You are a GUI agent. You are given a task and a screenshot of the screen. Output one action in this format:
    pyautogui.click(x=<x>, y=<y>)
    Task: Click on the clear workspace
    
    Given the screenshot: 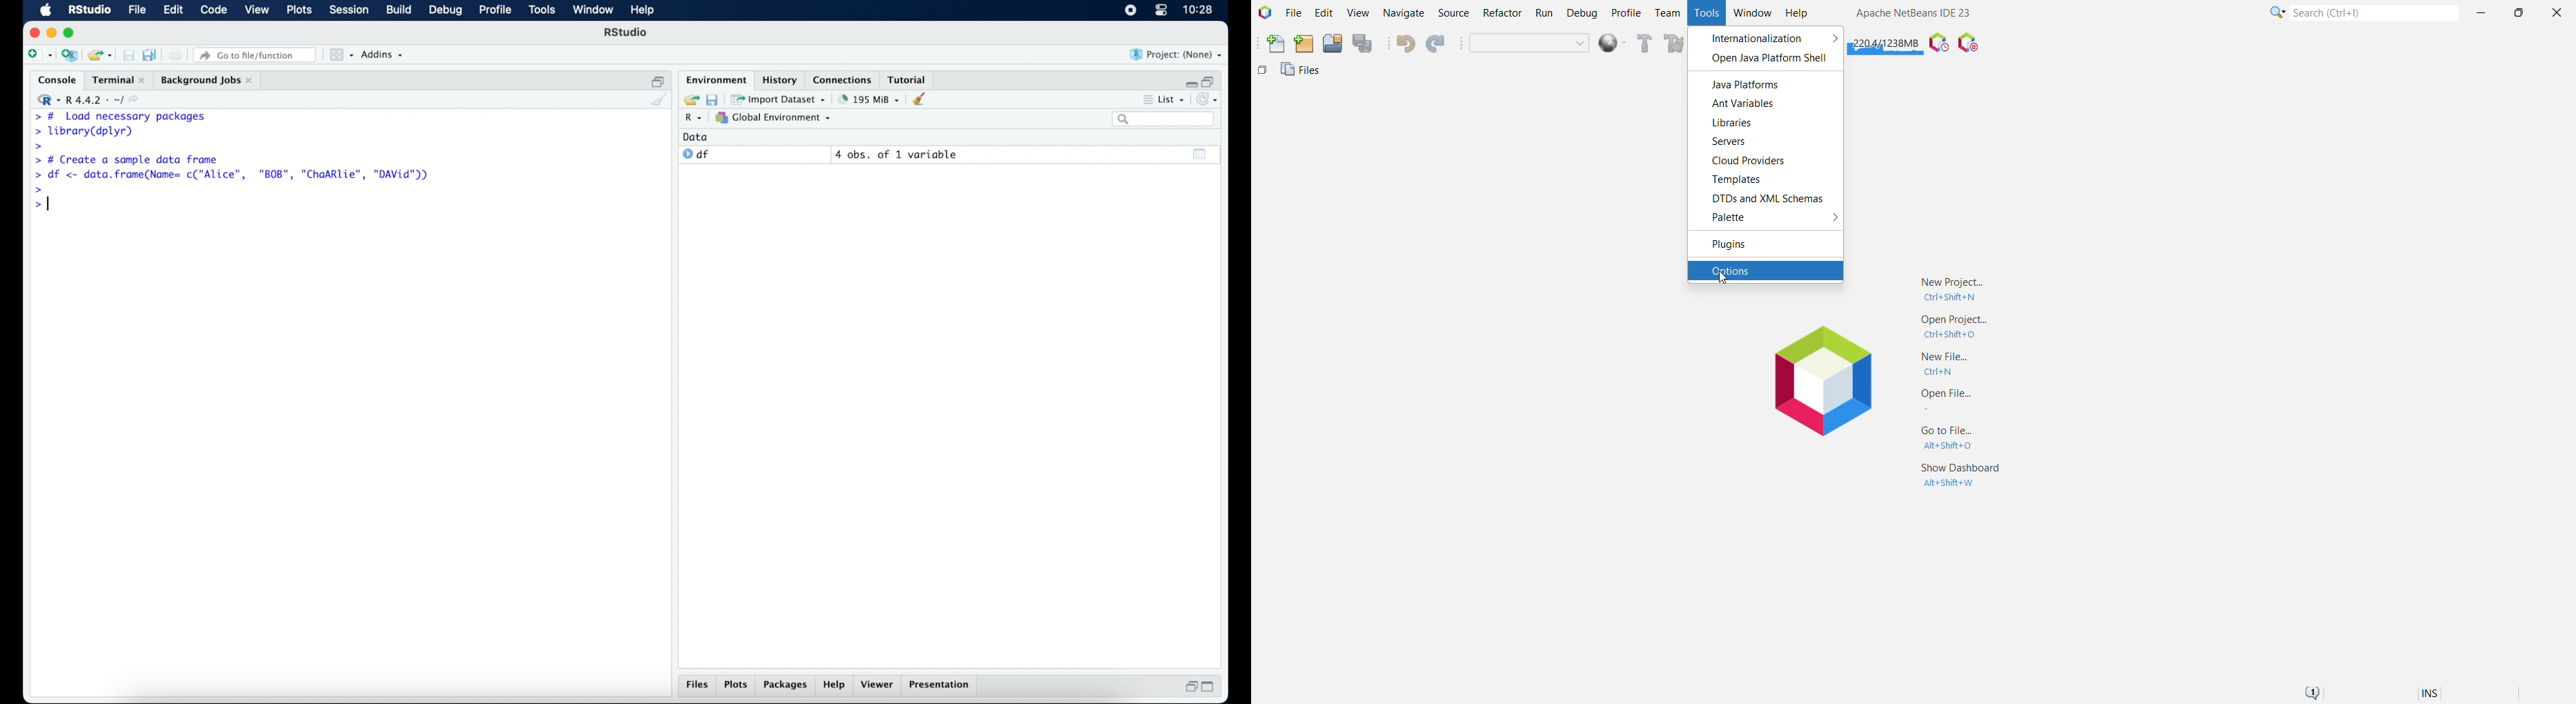 What is the action you would take?
    pyautogui.click(x=923, y=100)
    